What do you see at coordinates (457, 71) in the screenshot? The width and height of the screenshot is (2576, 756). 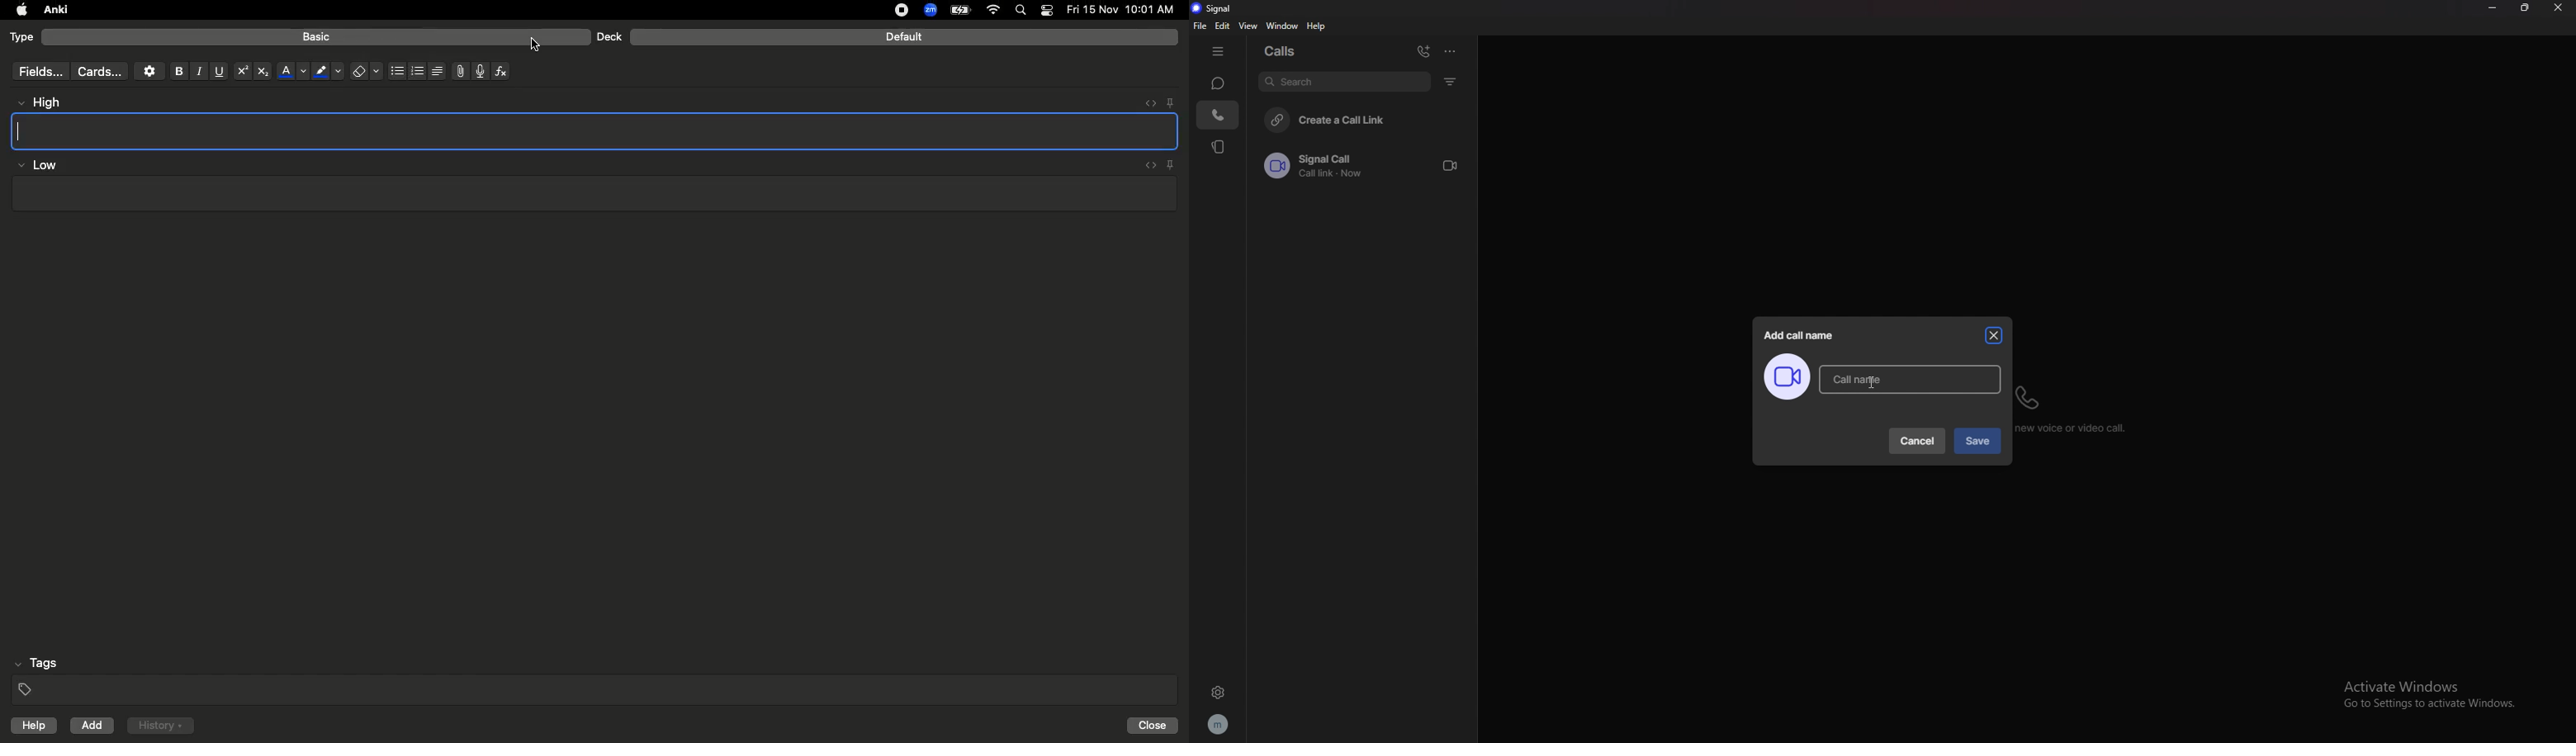 I see `File` at bounding box center [457, 71].